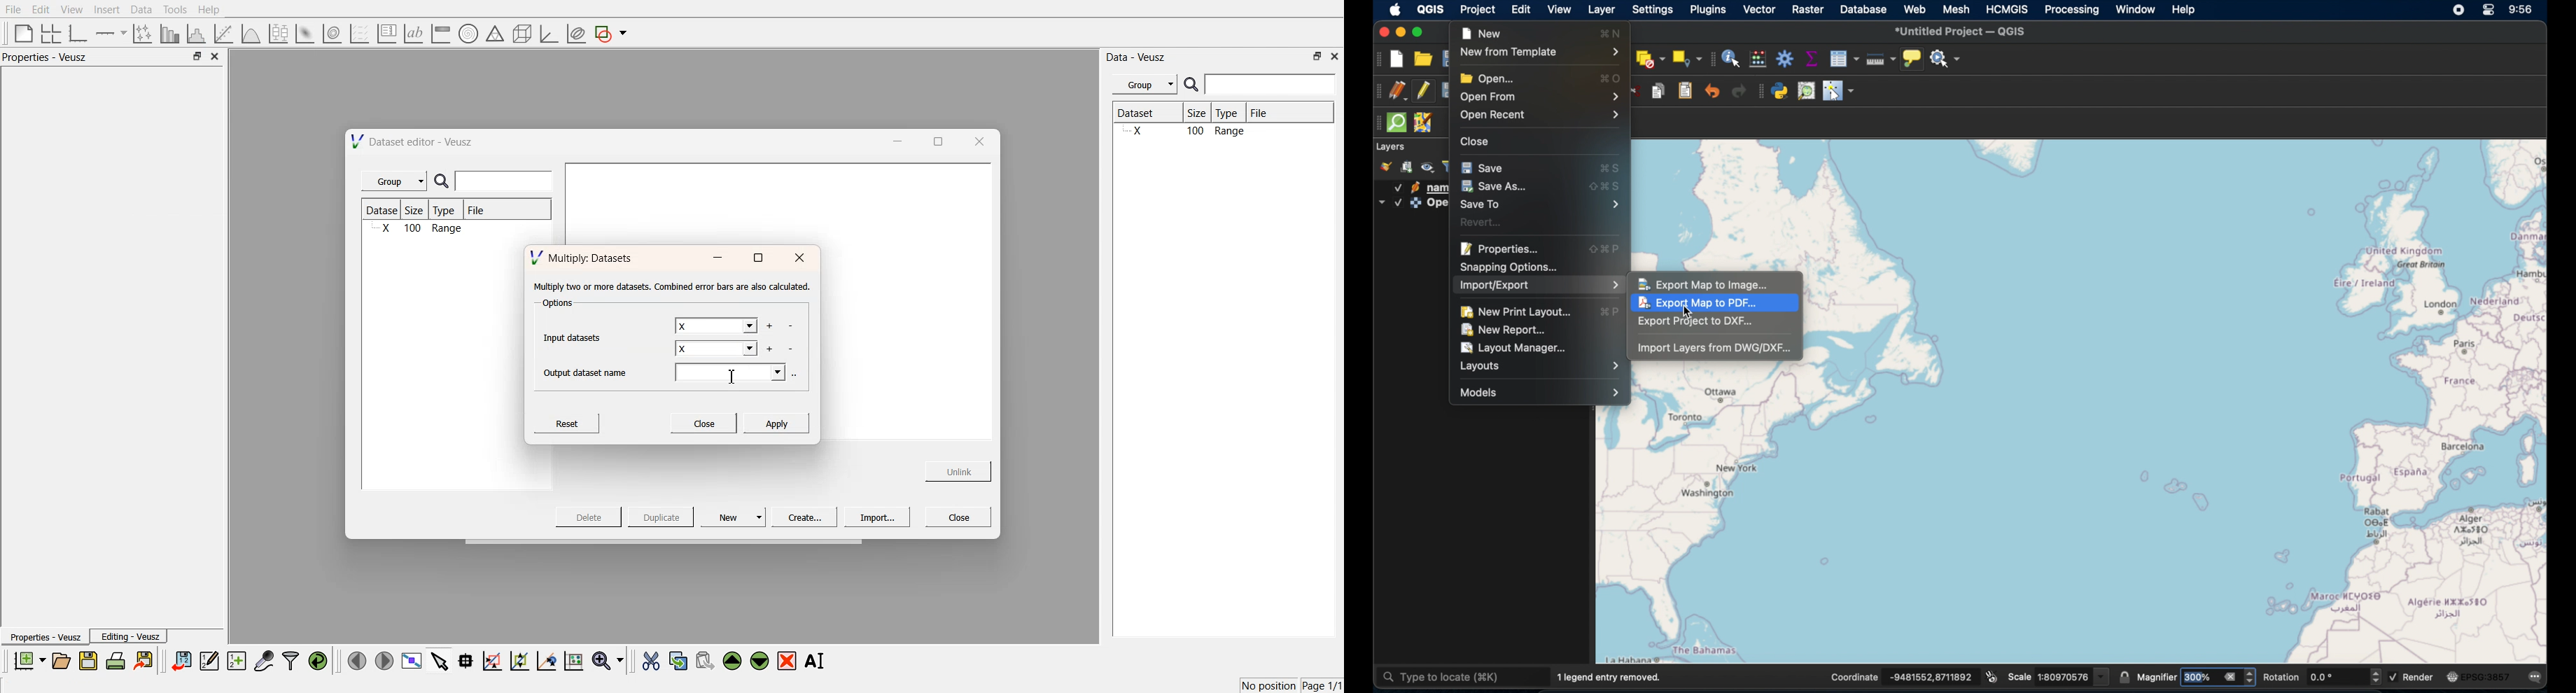 The height and width of the screenshot is (700, 2576). I want to click on project toolbar, so click(1376, 59).